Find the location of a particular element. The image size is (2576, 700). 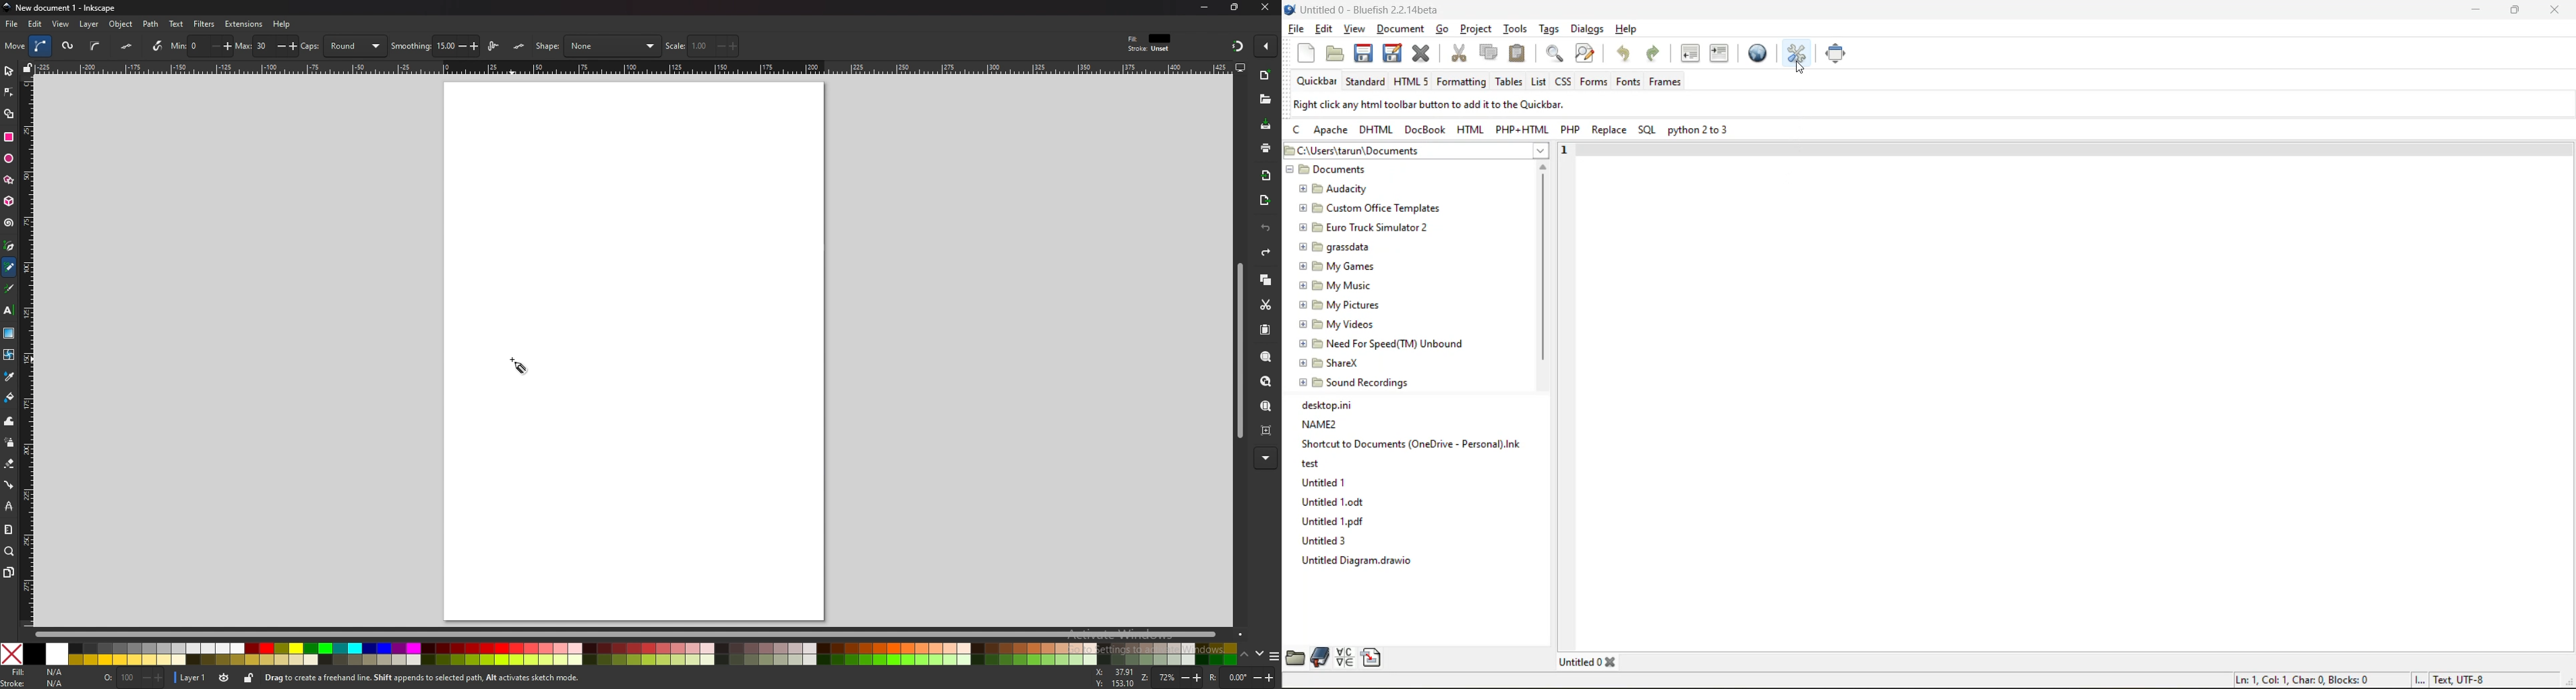

move is located at coordinates (14, 45).